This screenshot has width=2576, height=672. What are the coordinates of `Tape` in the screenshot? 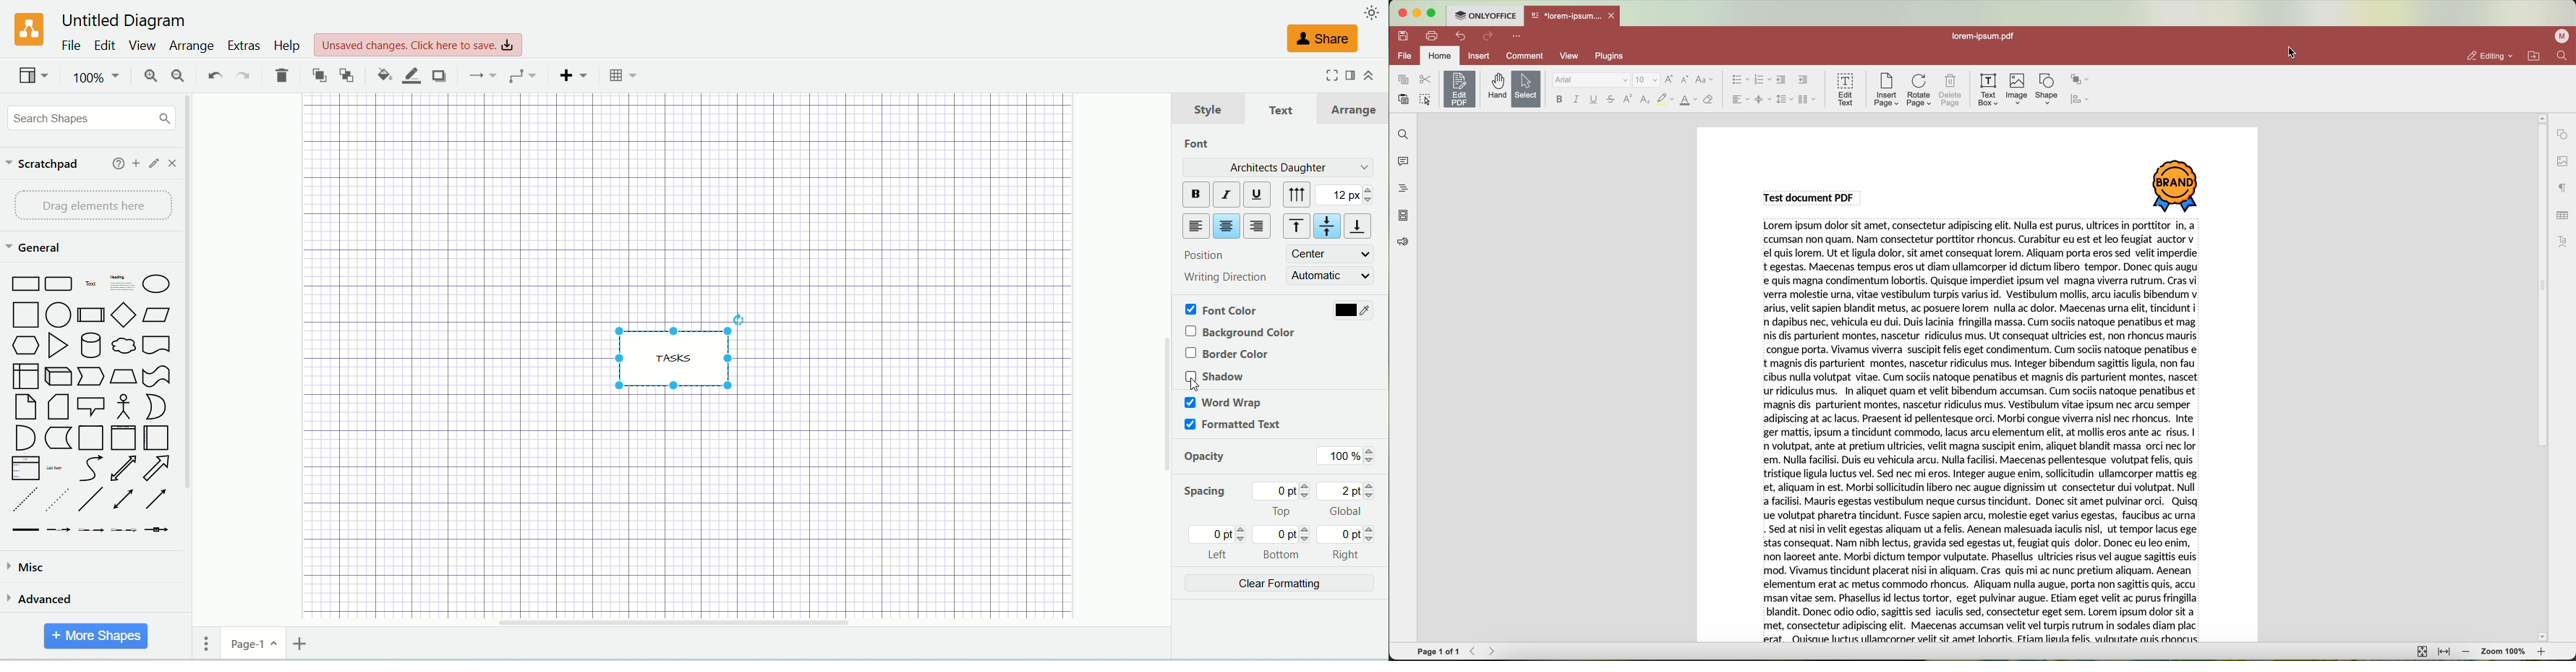 It's located at (156, 377).